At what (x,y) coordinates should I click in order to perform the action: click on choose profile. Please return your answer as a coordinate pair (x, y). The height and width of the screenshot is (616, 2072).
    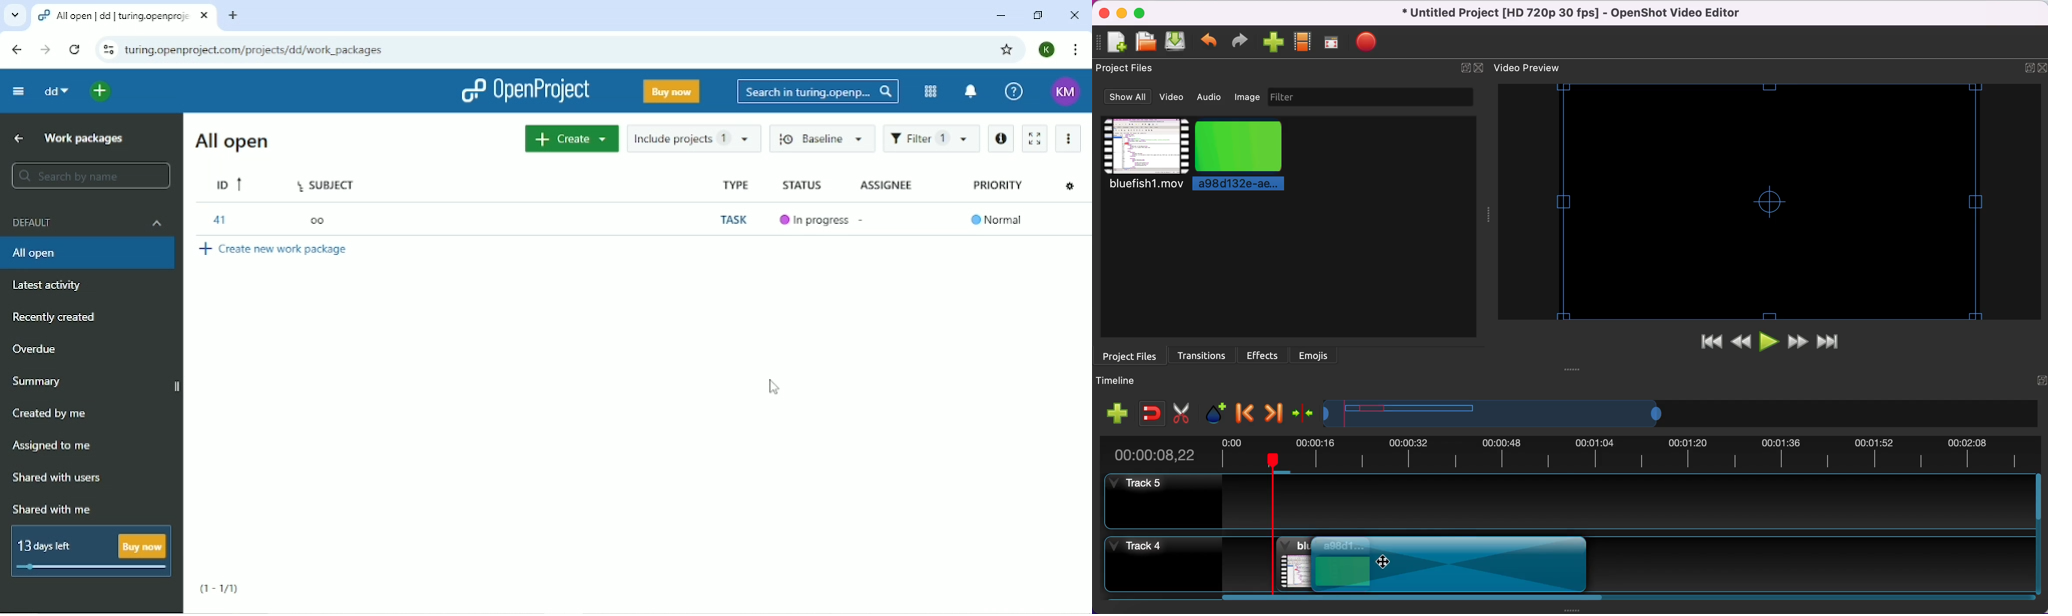
    Looking at the image, I should click on (1302, 44).